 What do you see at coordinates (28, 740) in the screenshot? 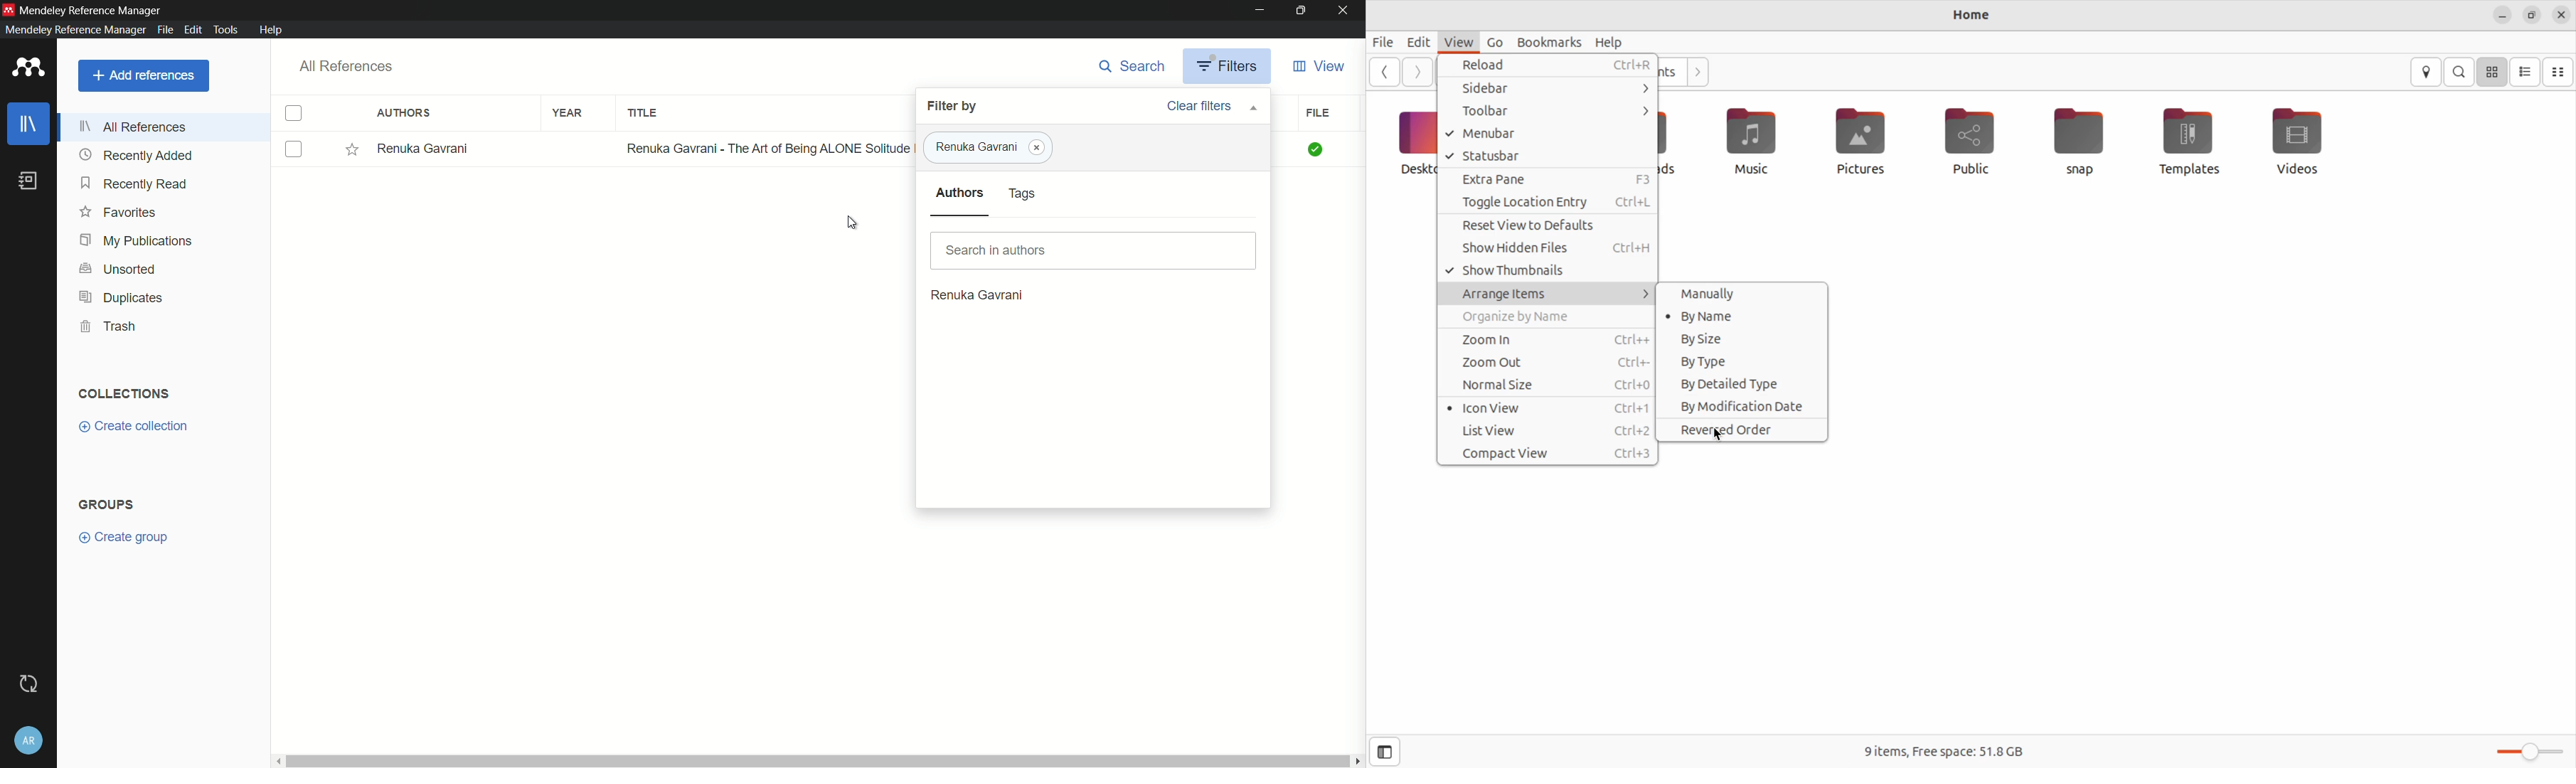
I see `account and settings` at bounding box center [28, 740].